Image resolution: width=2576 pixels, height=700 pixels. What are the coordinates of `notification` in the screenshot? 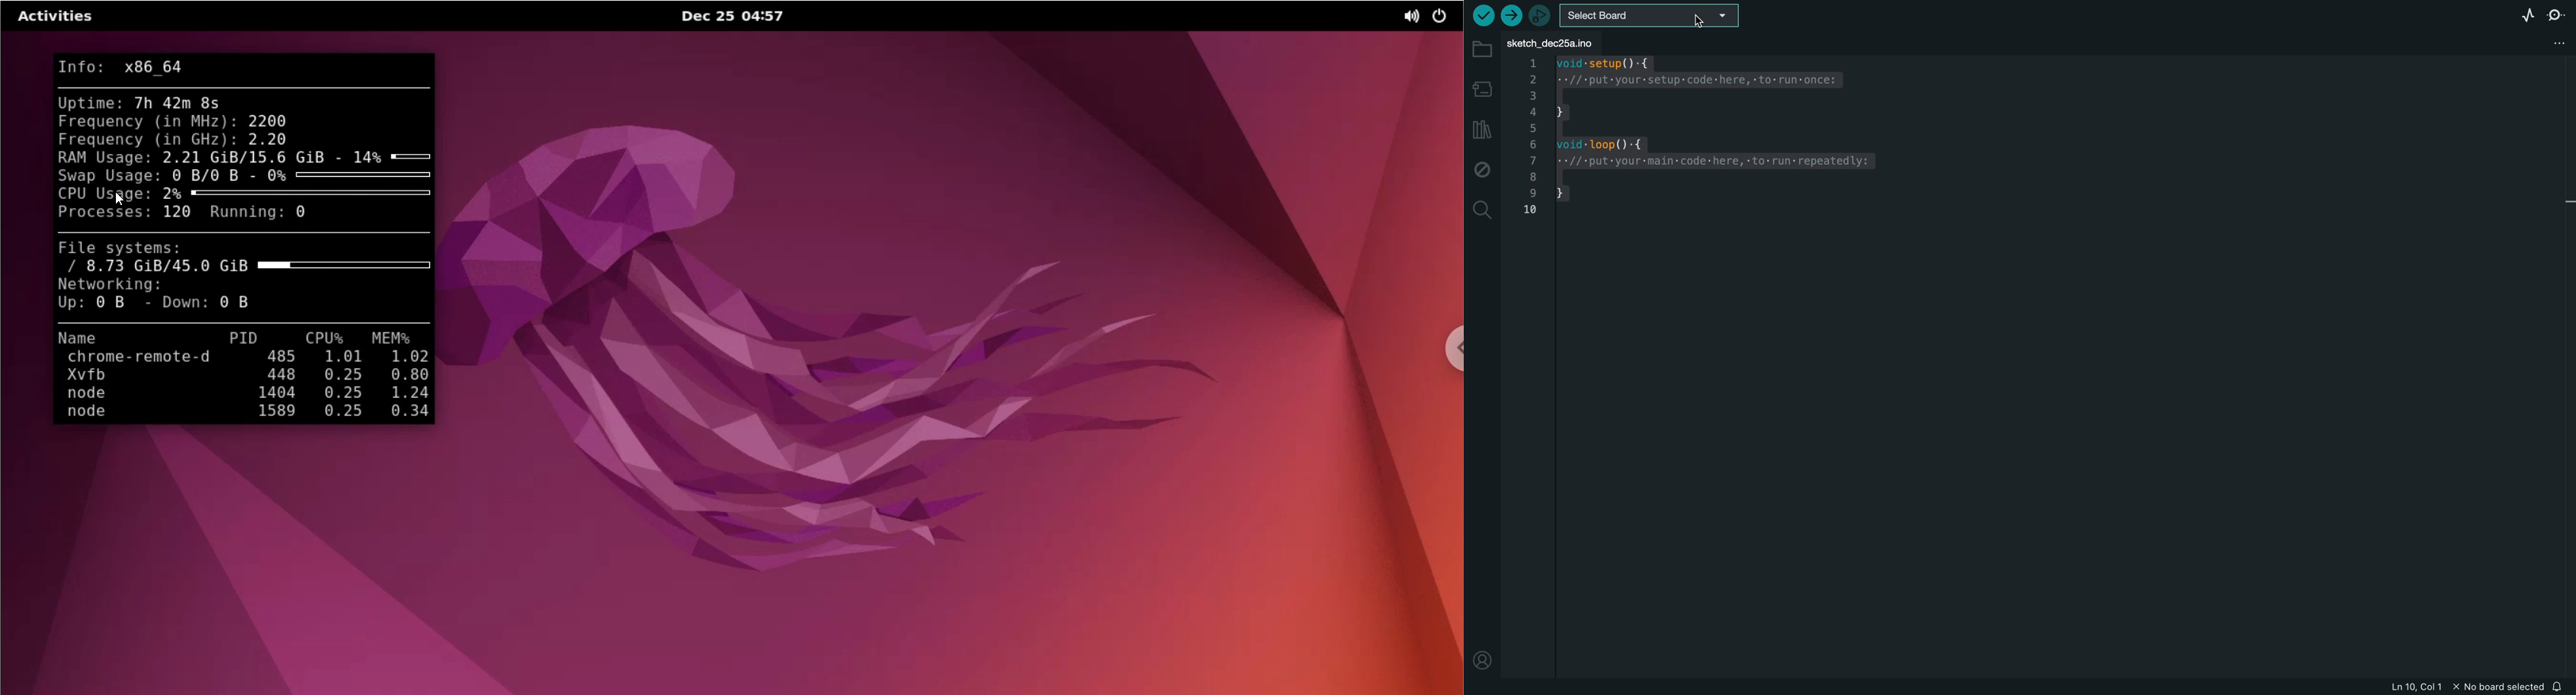 It's located at (2561, 686).